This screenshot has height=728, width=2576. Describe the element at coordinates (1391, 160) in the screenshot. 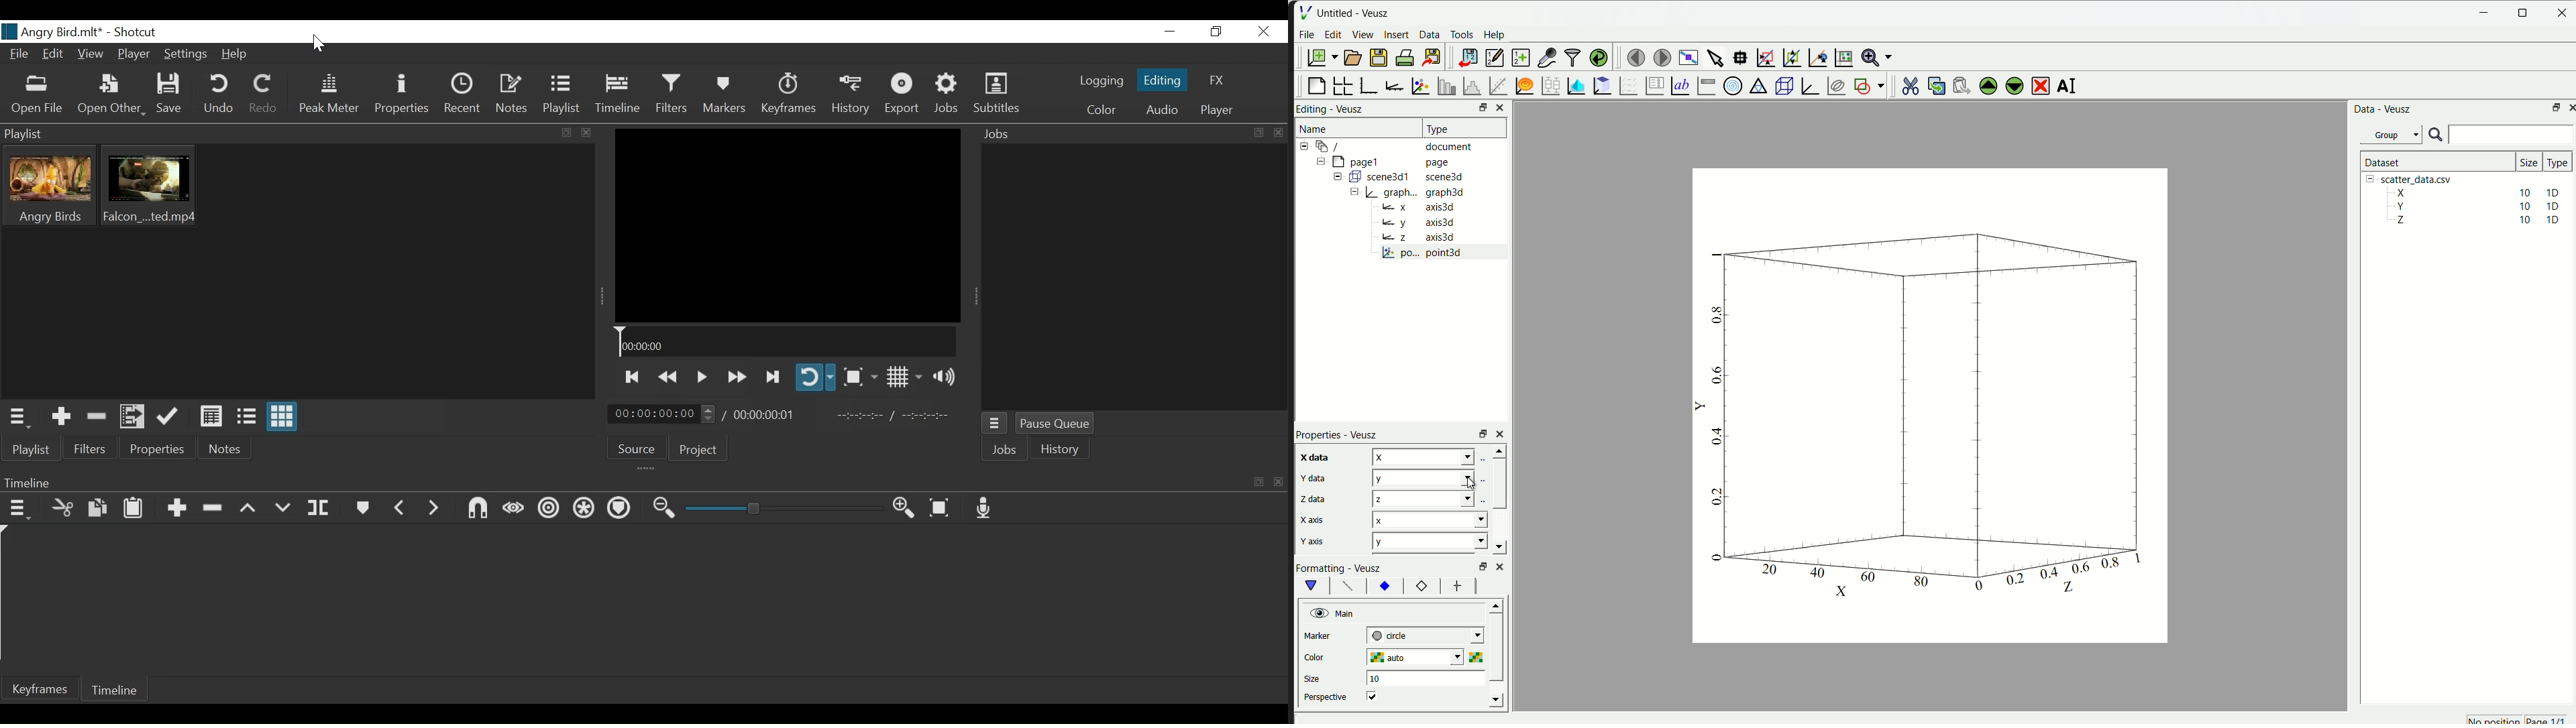

I see `= [MY pagel page` at that location.